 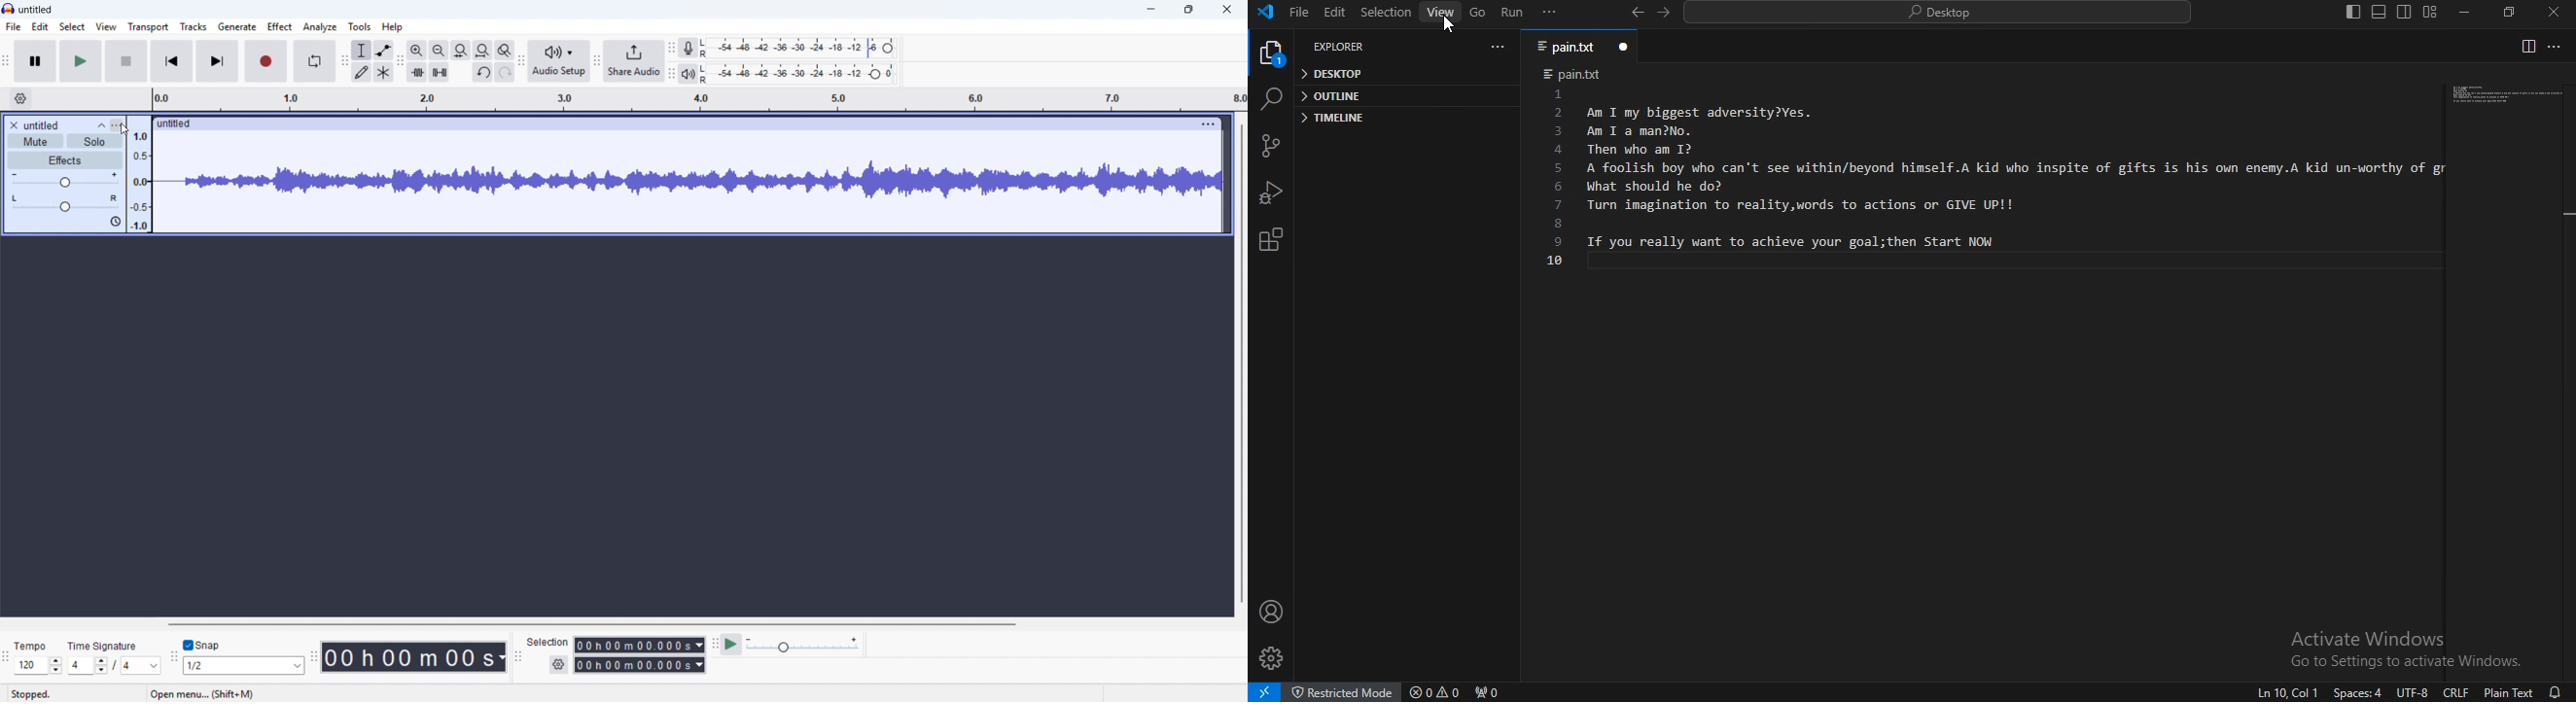 I want to click on Silence audio selection , so click(x=440, y=73).